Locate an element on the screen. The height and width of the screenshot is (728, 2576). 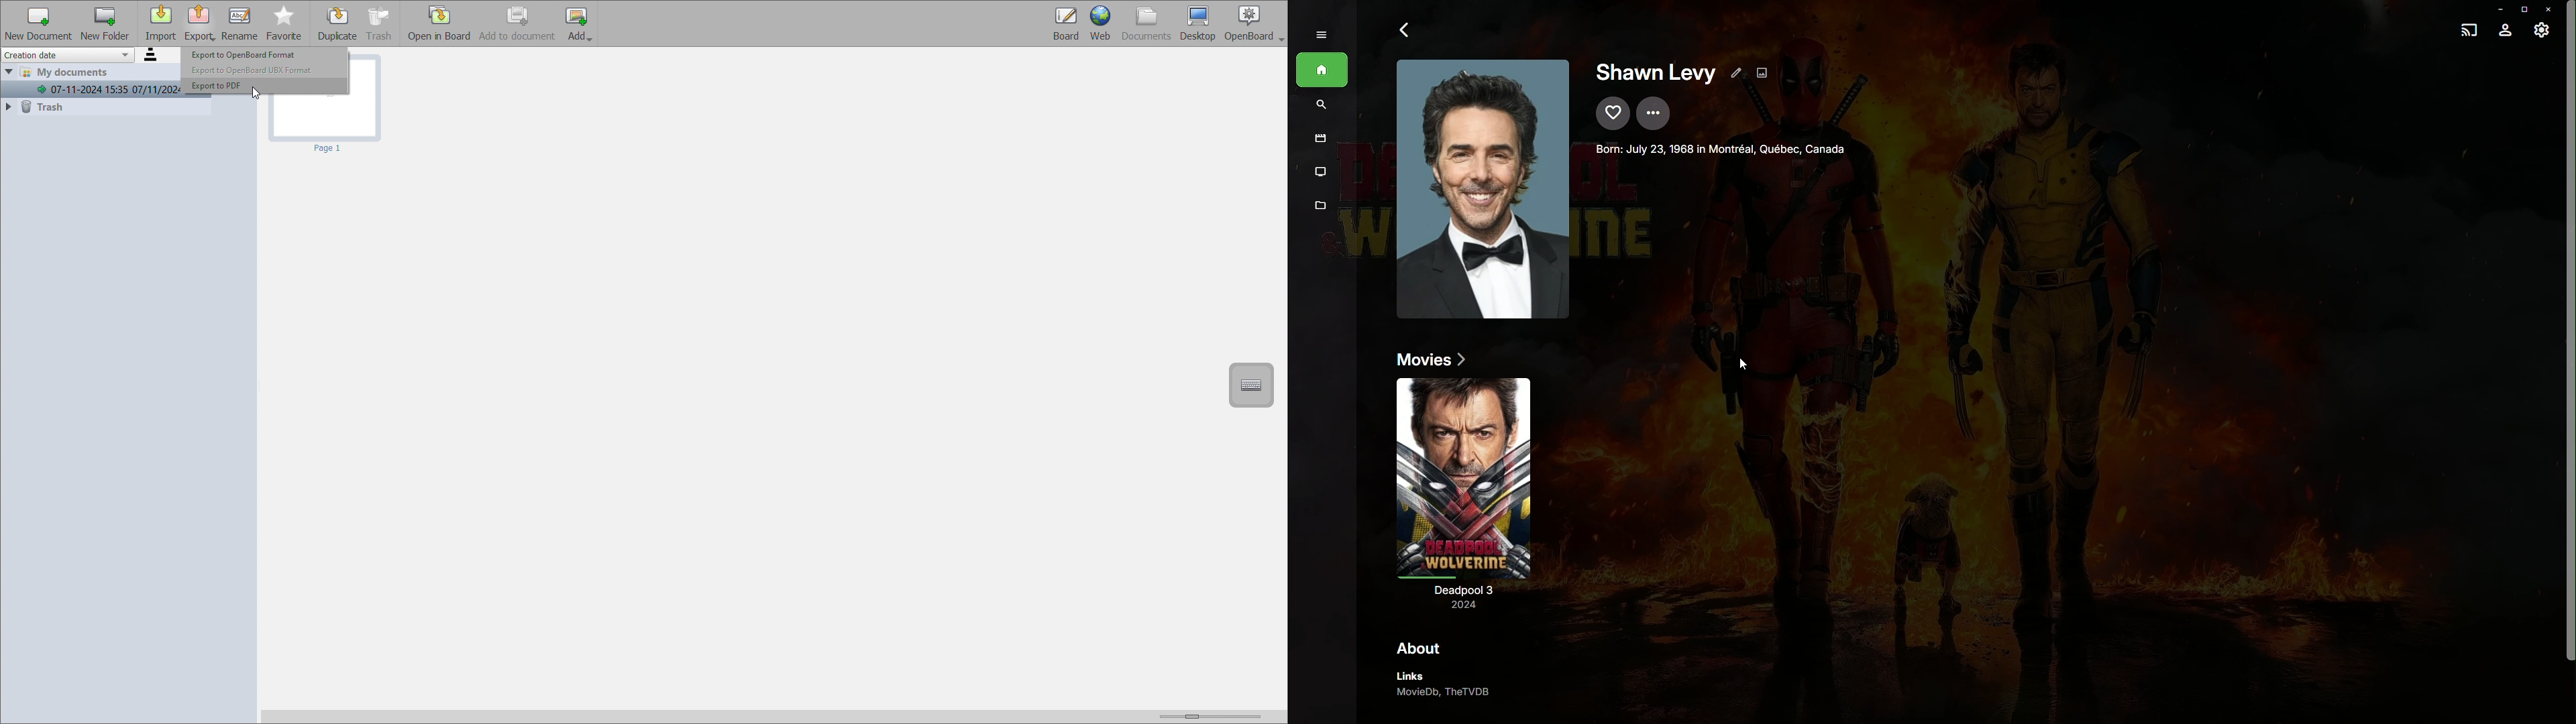
SHow menu is located at coordinates (1320, 36).